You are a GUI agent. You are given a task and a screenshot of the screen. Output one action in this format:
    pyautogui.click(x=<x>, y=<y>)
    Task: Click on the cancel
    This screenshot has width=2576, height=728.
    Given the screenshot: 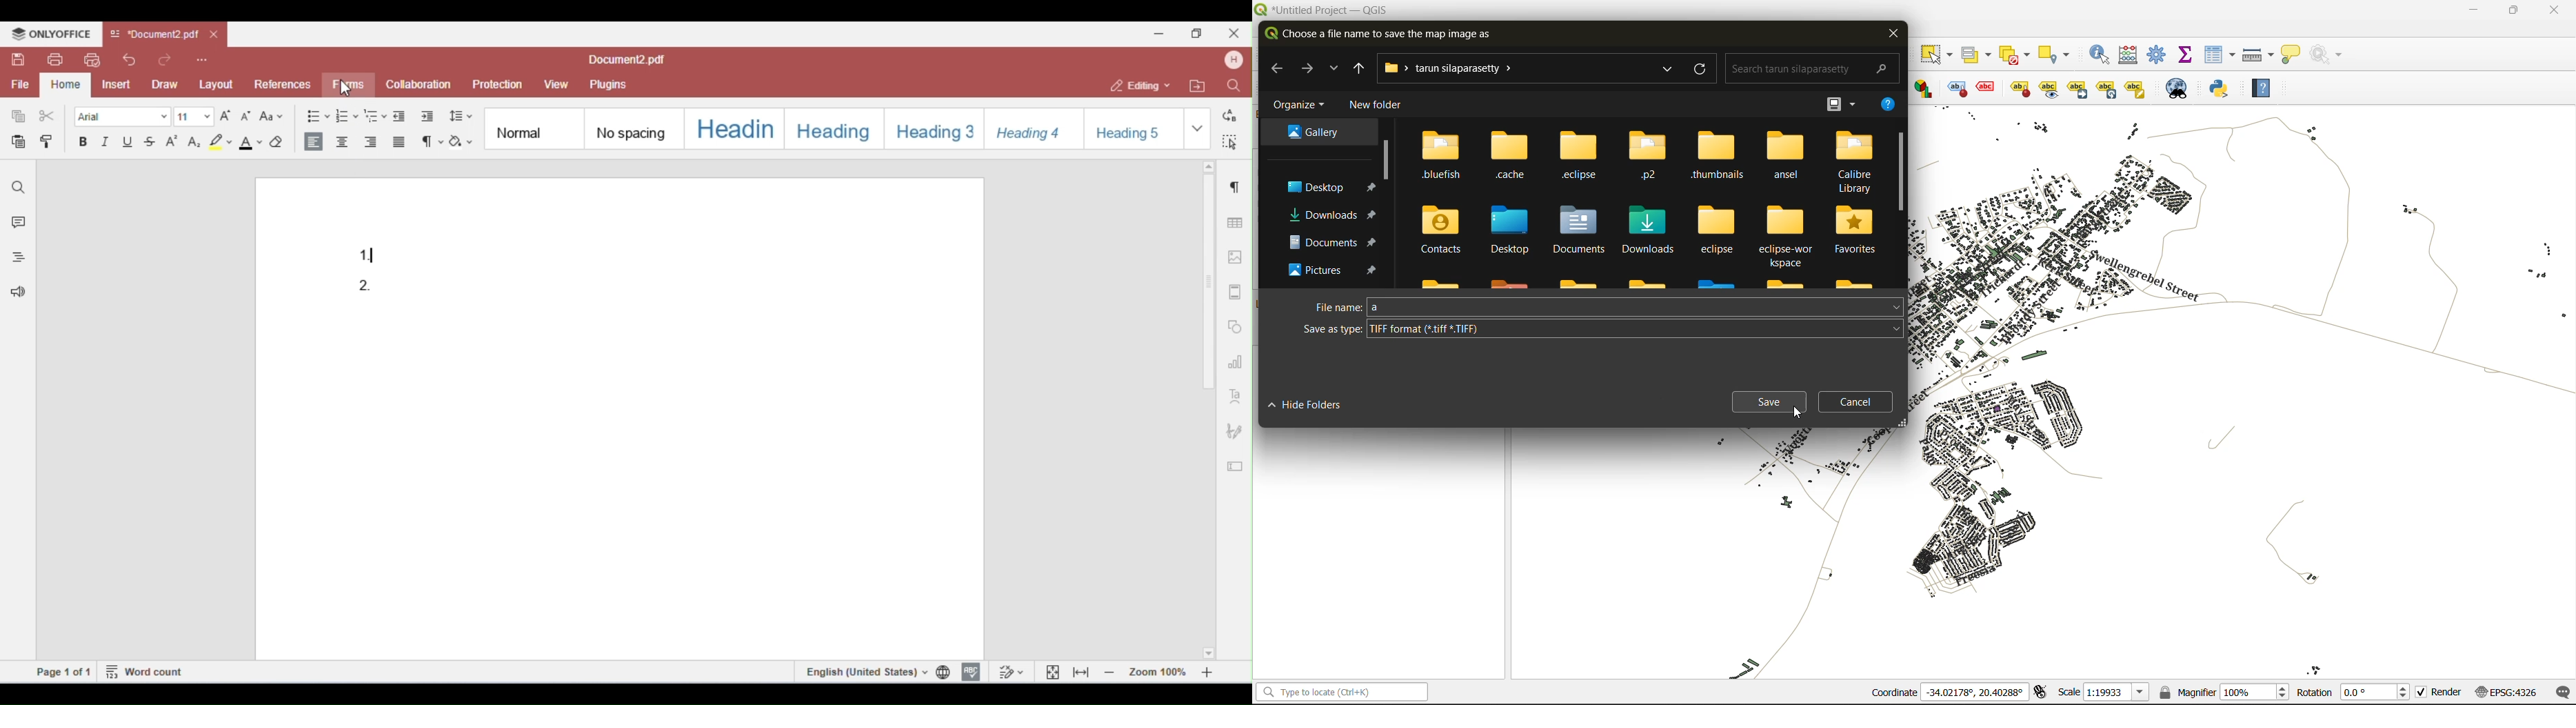 What is the action you would take?
    pyautogui.click(x=1856, y=402)
    